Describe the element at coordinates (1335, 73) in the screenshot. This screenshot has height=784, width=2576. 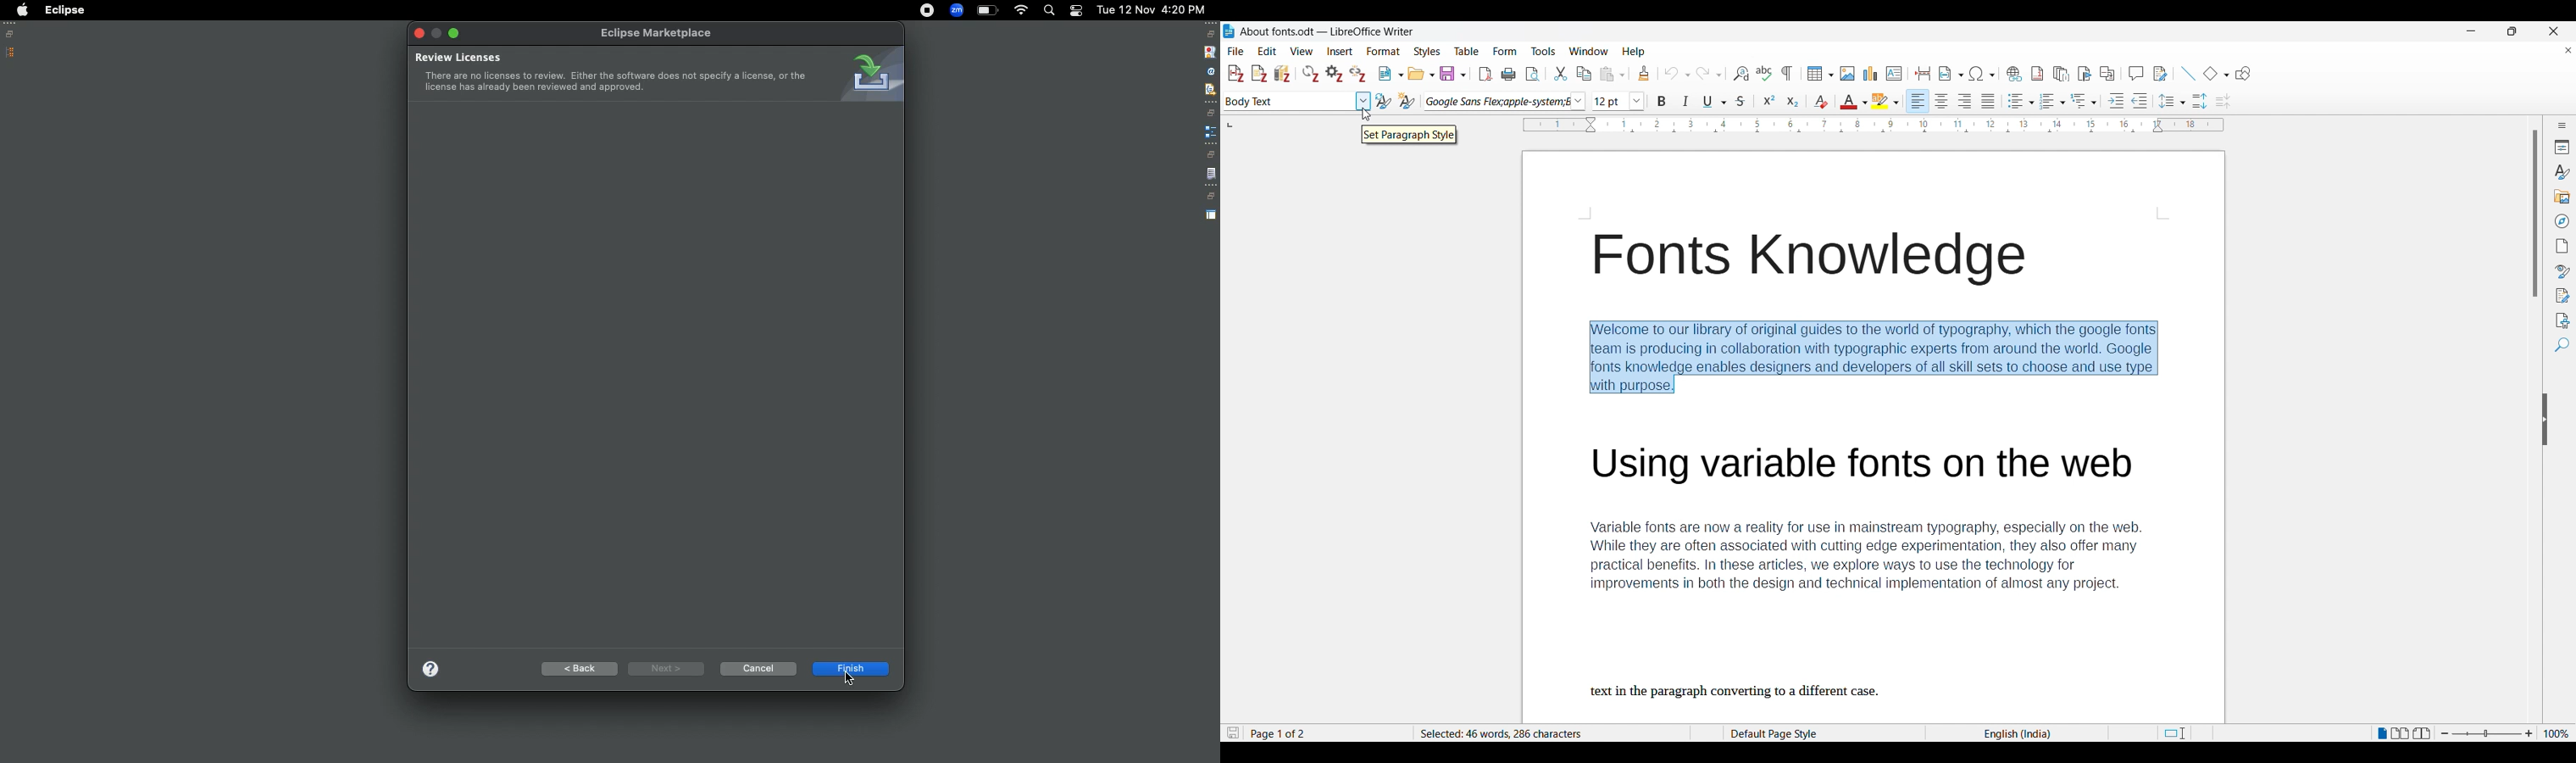
I see `Set document preferences` at that location.